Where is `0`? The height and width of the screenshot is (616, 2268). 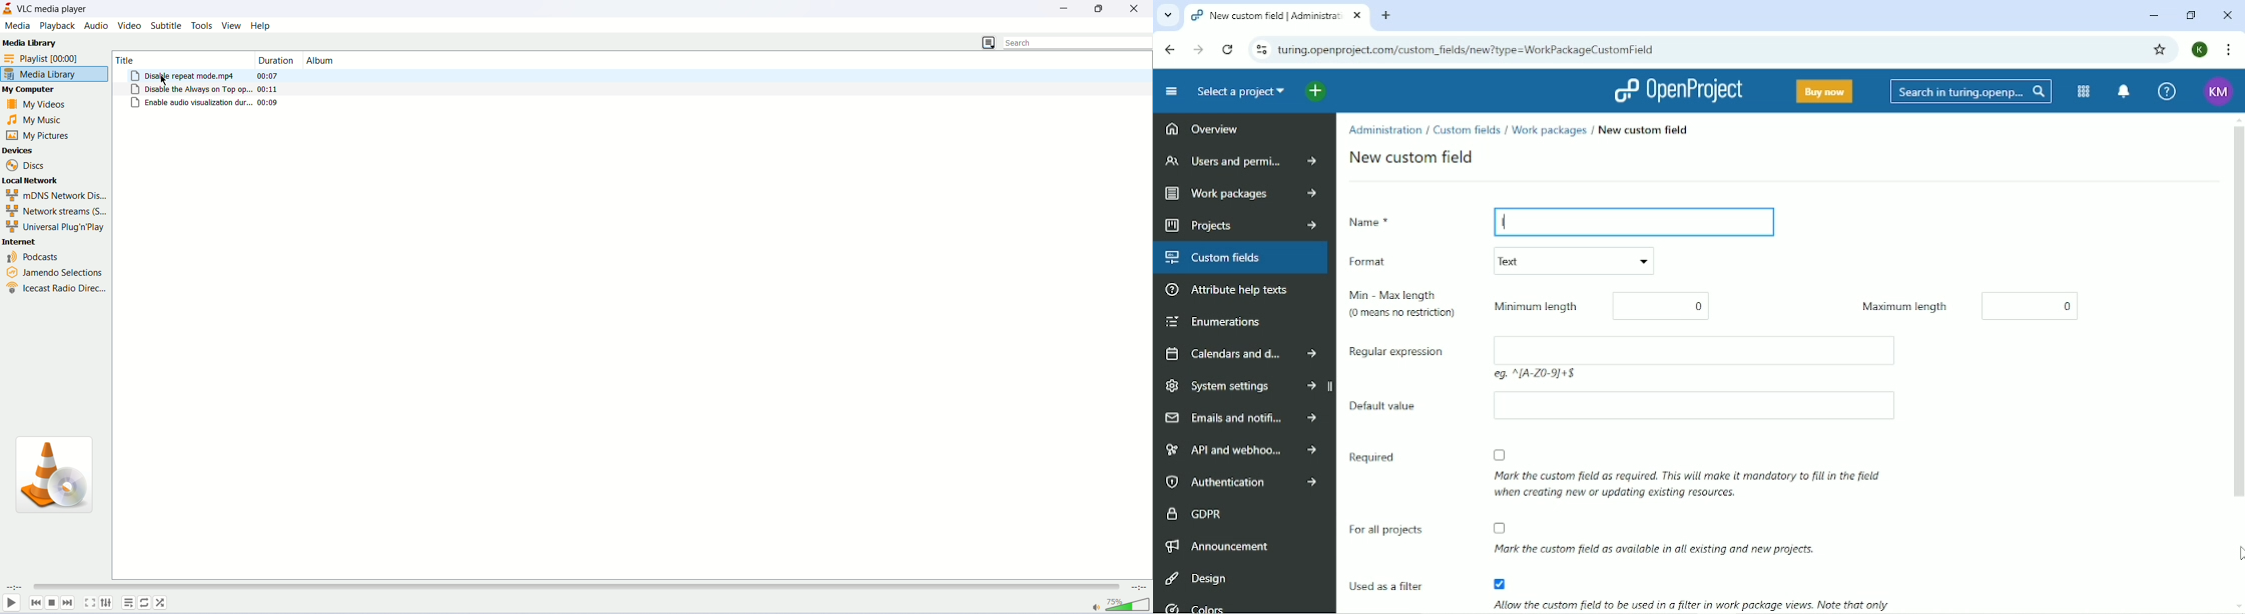
0 is located at coordinates (1671, 304).